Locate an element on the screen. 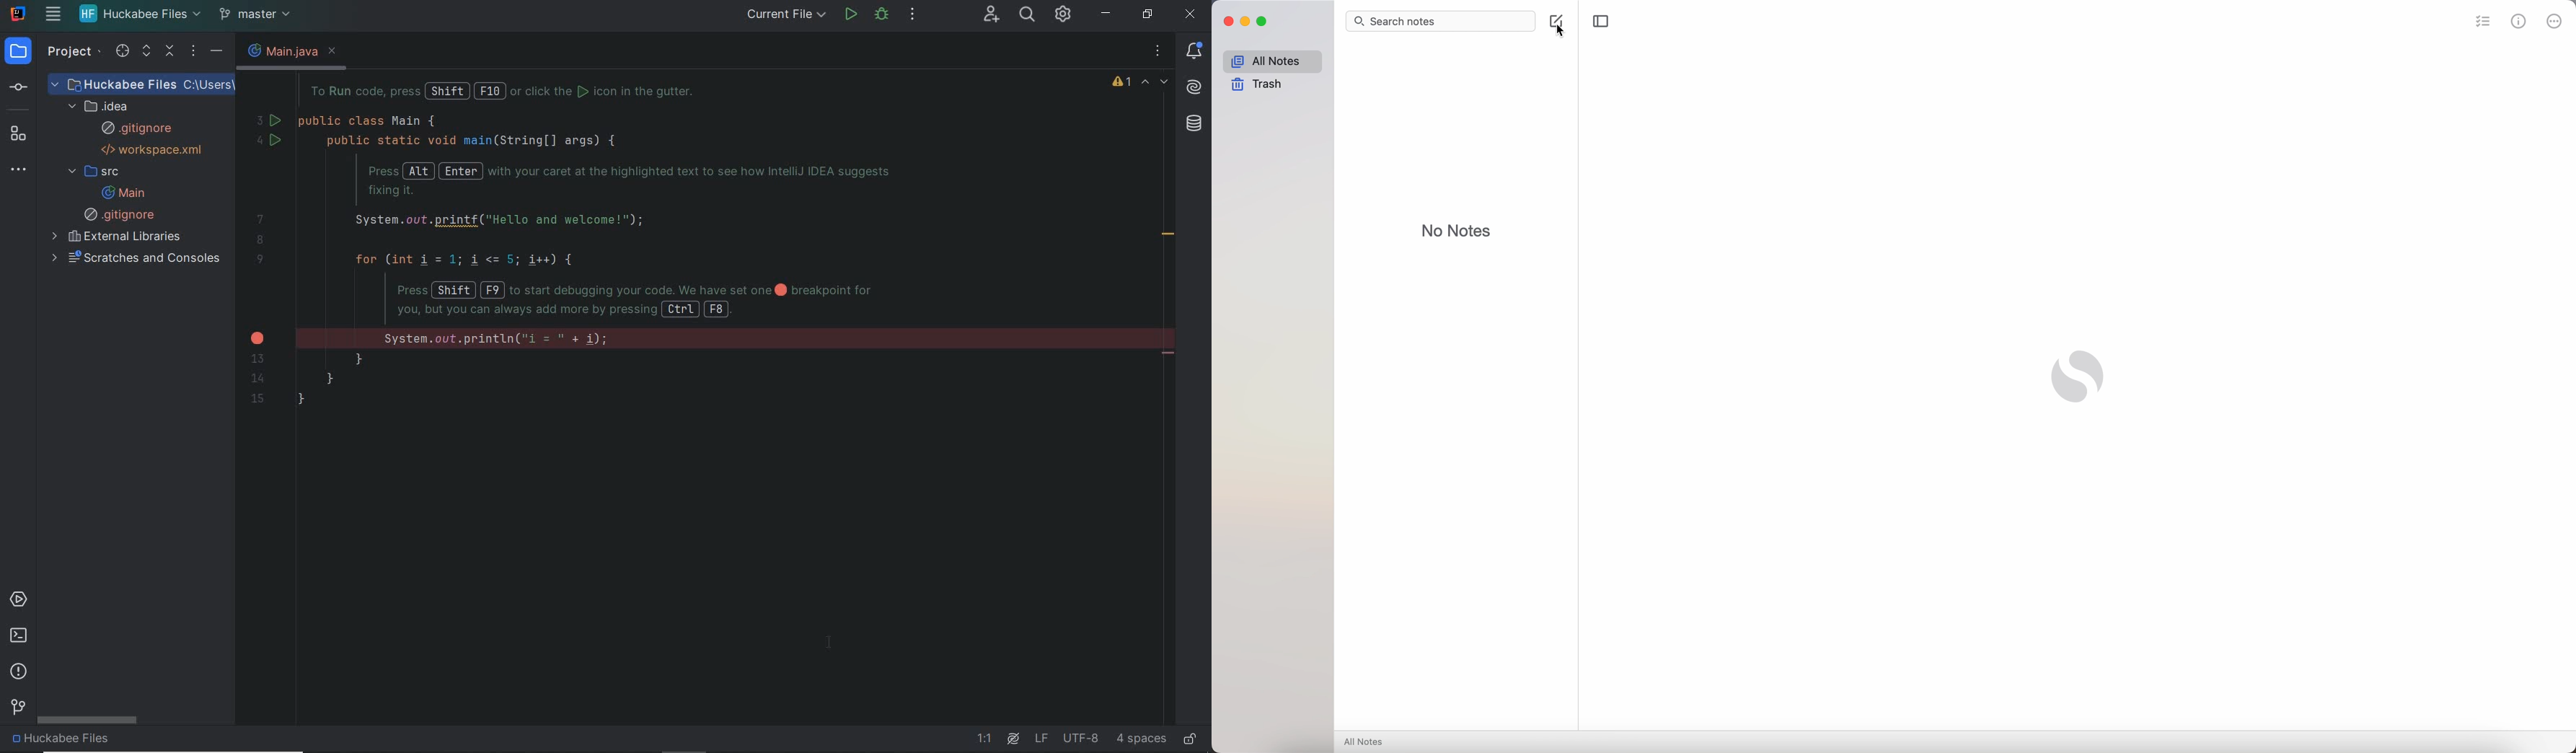  restore down is located at coordinates (1150, 15).